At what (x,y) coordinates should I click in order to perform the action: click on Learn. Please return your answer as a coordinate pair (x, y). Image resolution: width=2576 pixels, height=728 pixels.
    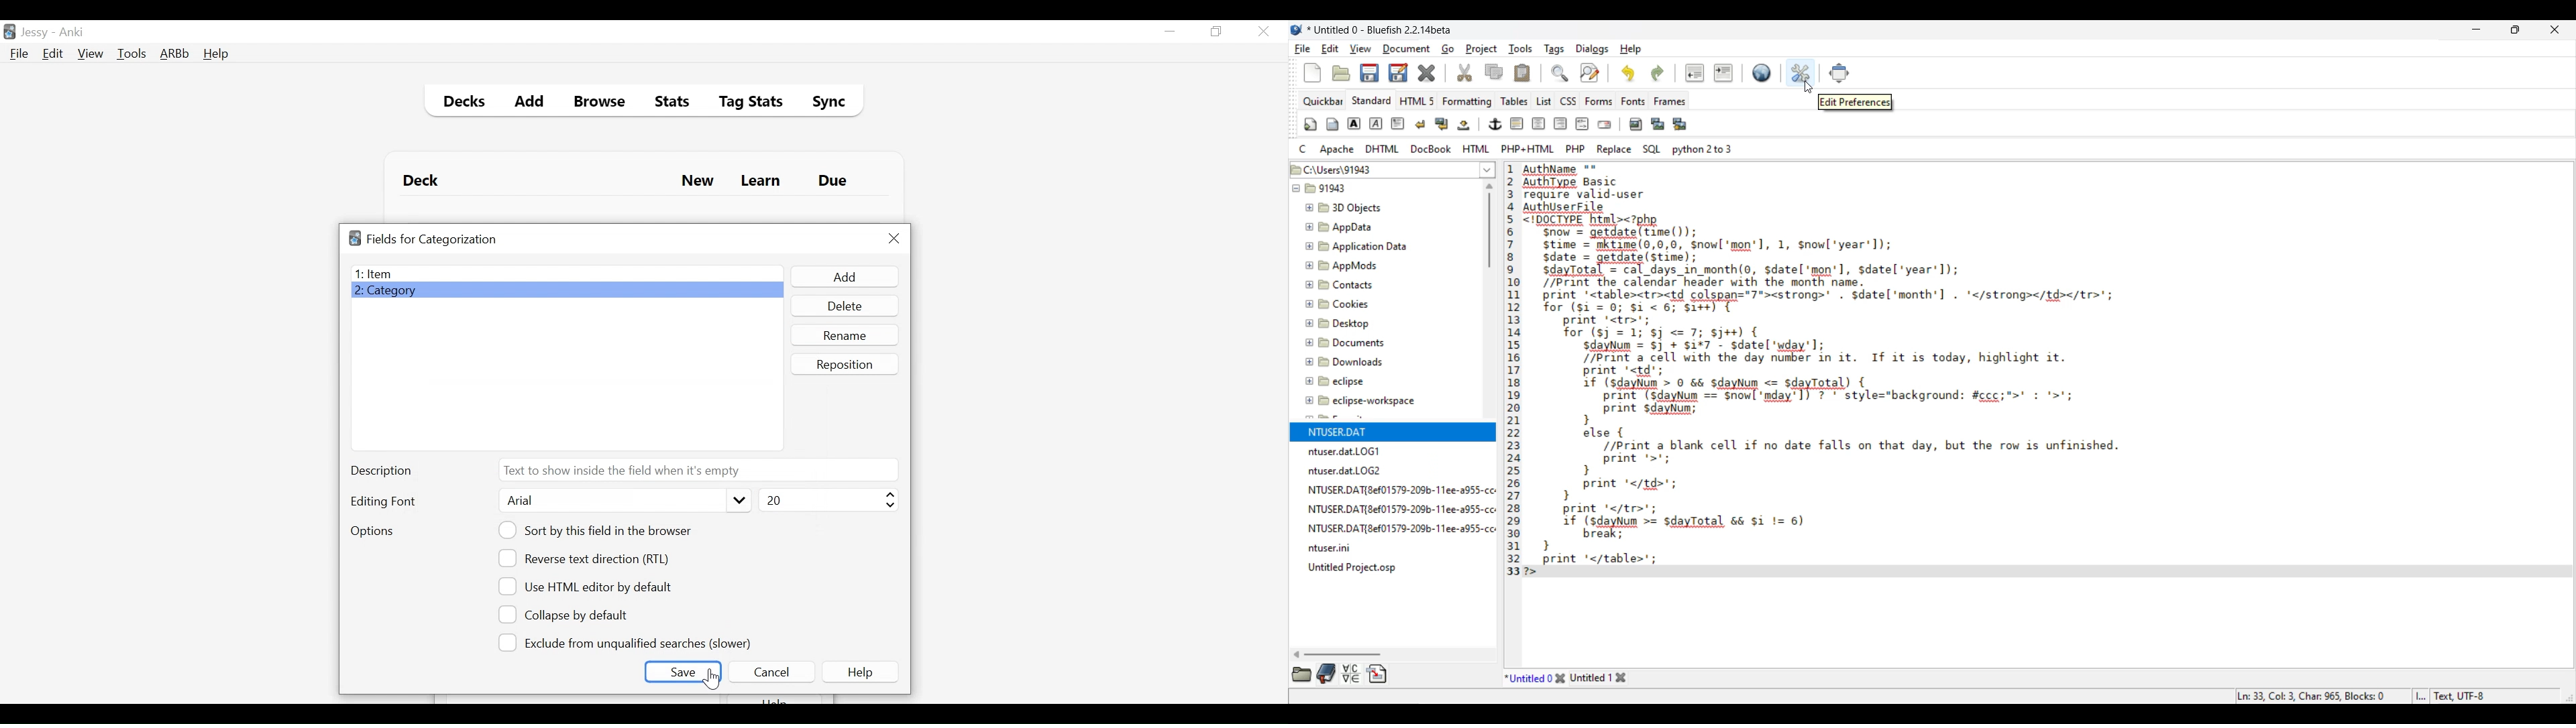
    Looking at the image, I should click on (760, 182).